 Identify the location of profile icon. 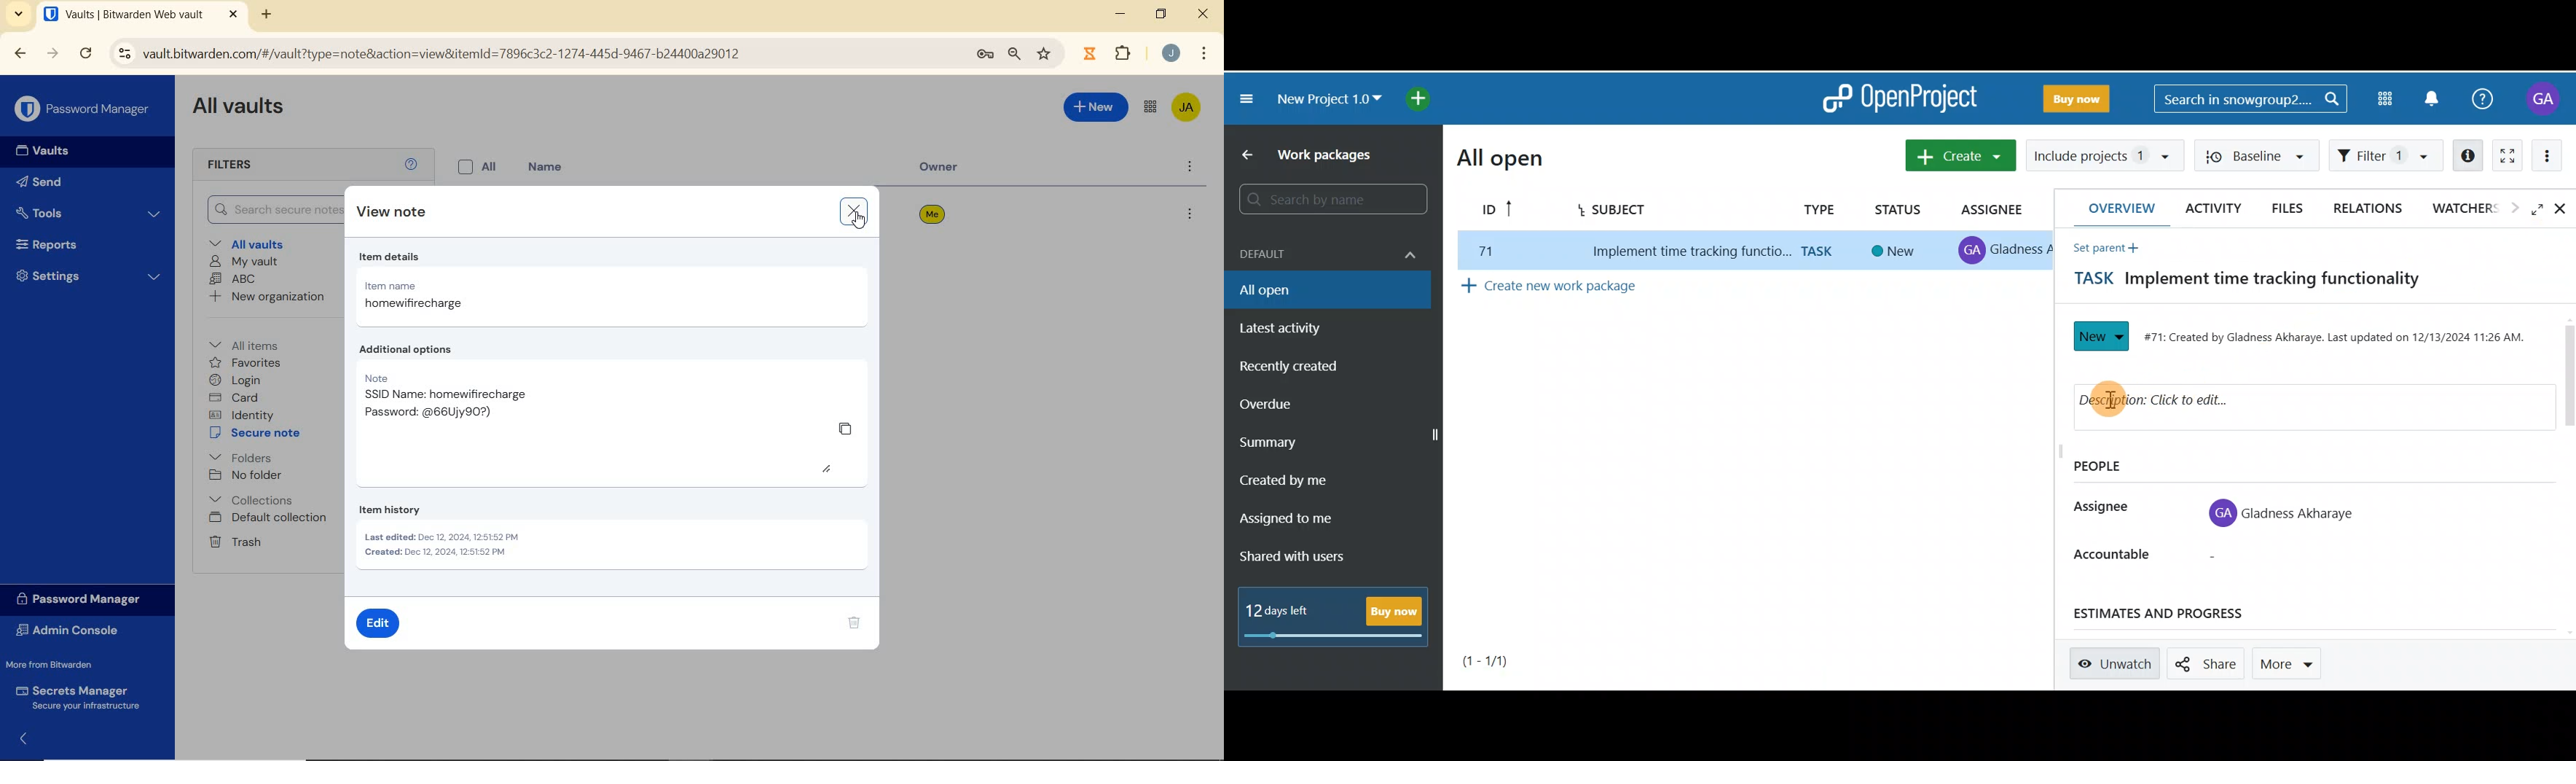
(1973, 251).